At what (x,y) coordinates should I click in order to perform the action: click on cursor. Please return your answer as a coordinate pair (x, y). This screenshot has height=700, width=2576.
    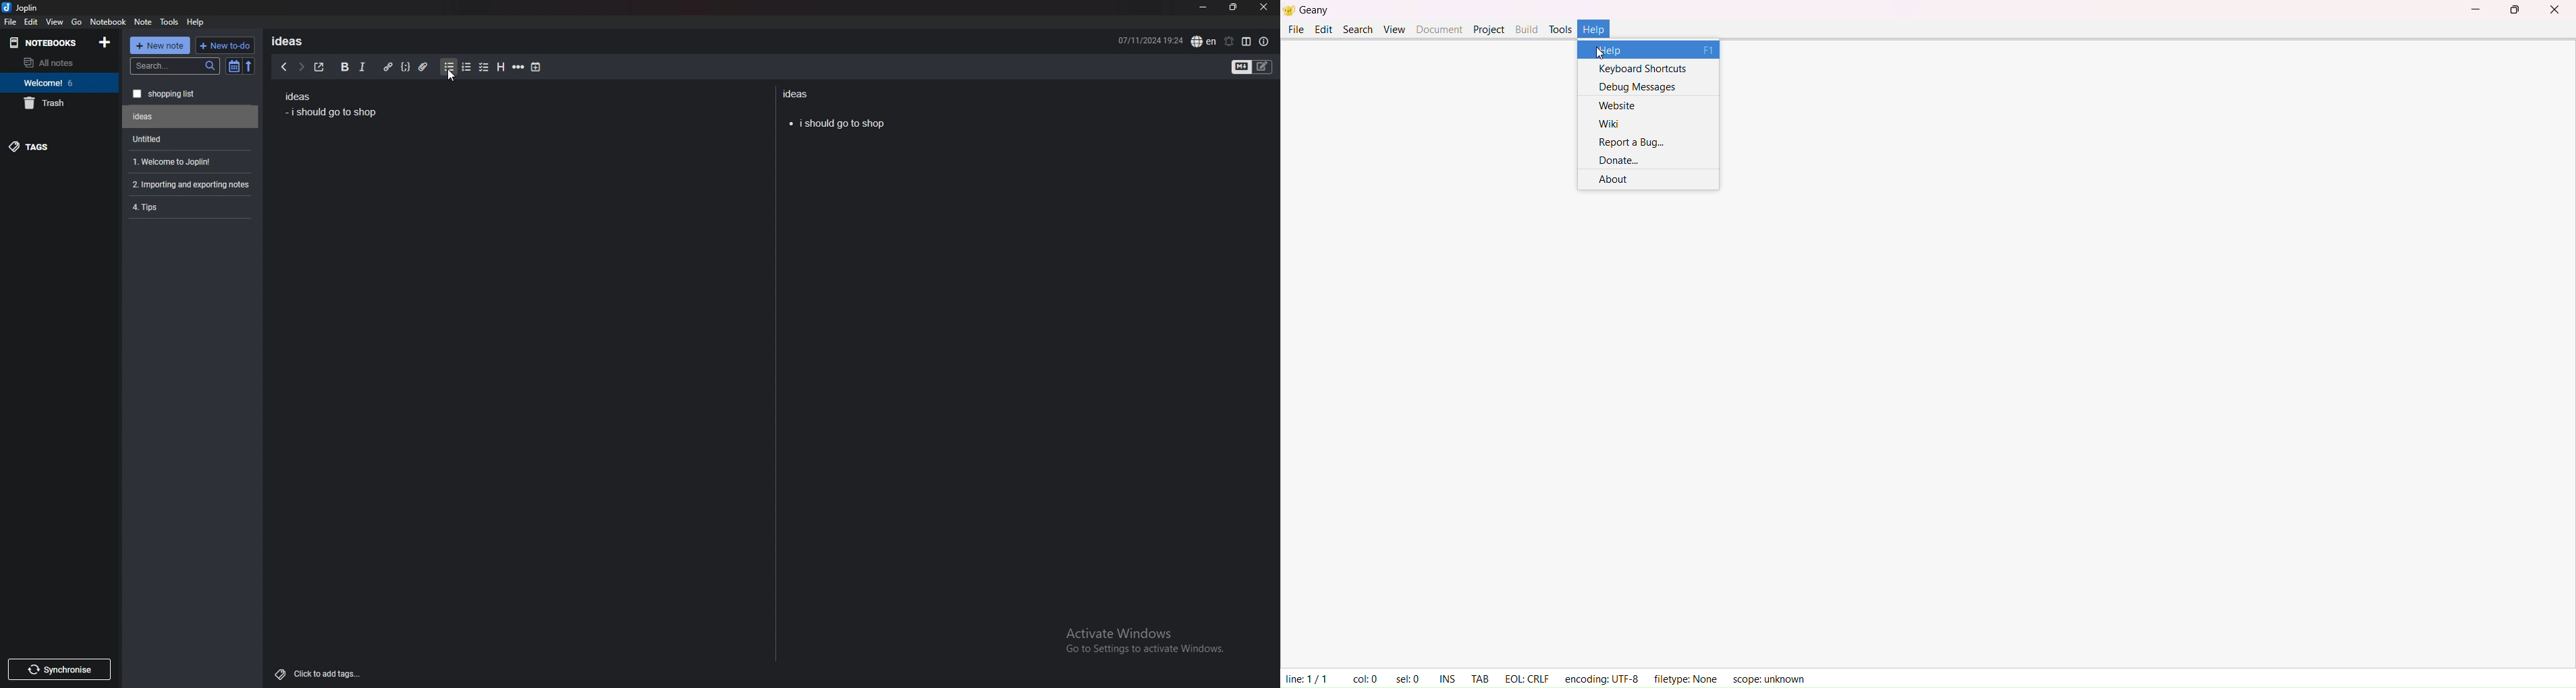
    Looking at the image, I should click on (454, 77).